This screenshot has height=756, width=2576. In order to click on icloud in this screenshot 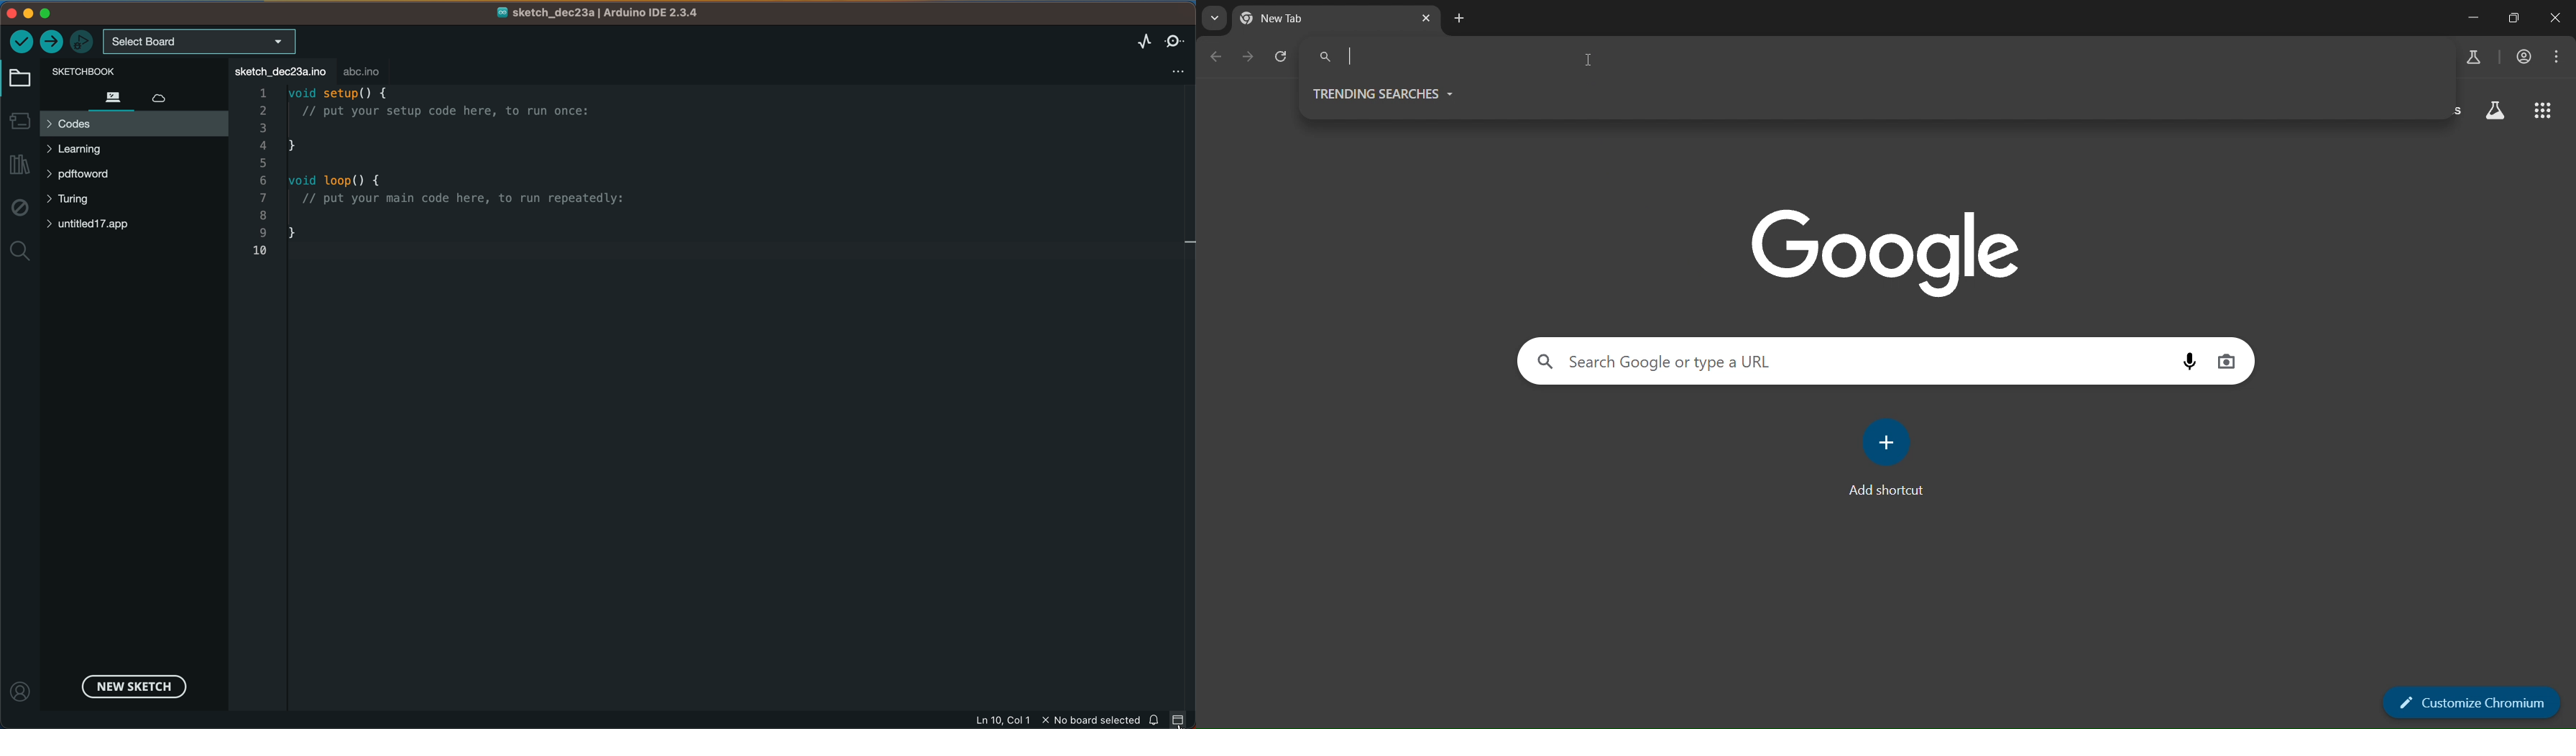, I will do `click(160, 99)`.